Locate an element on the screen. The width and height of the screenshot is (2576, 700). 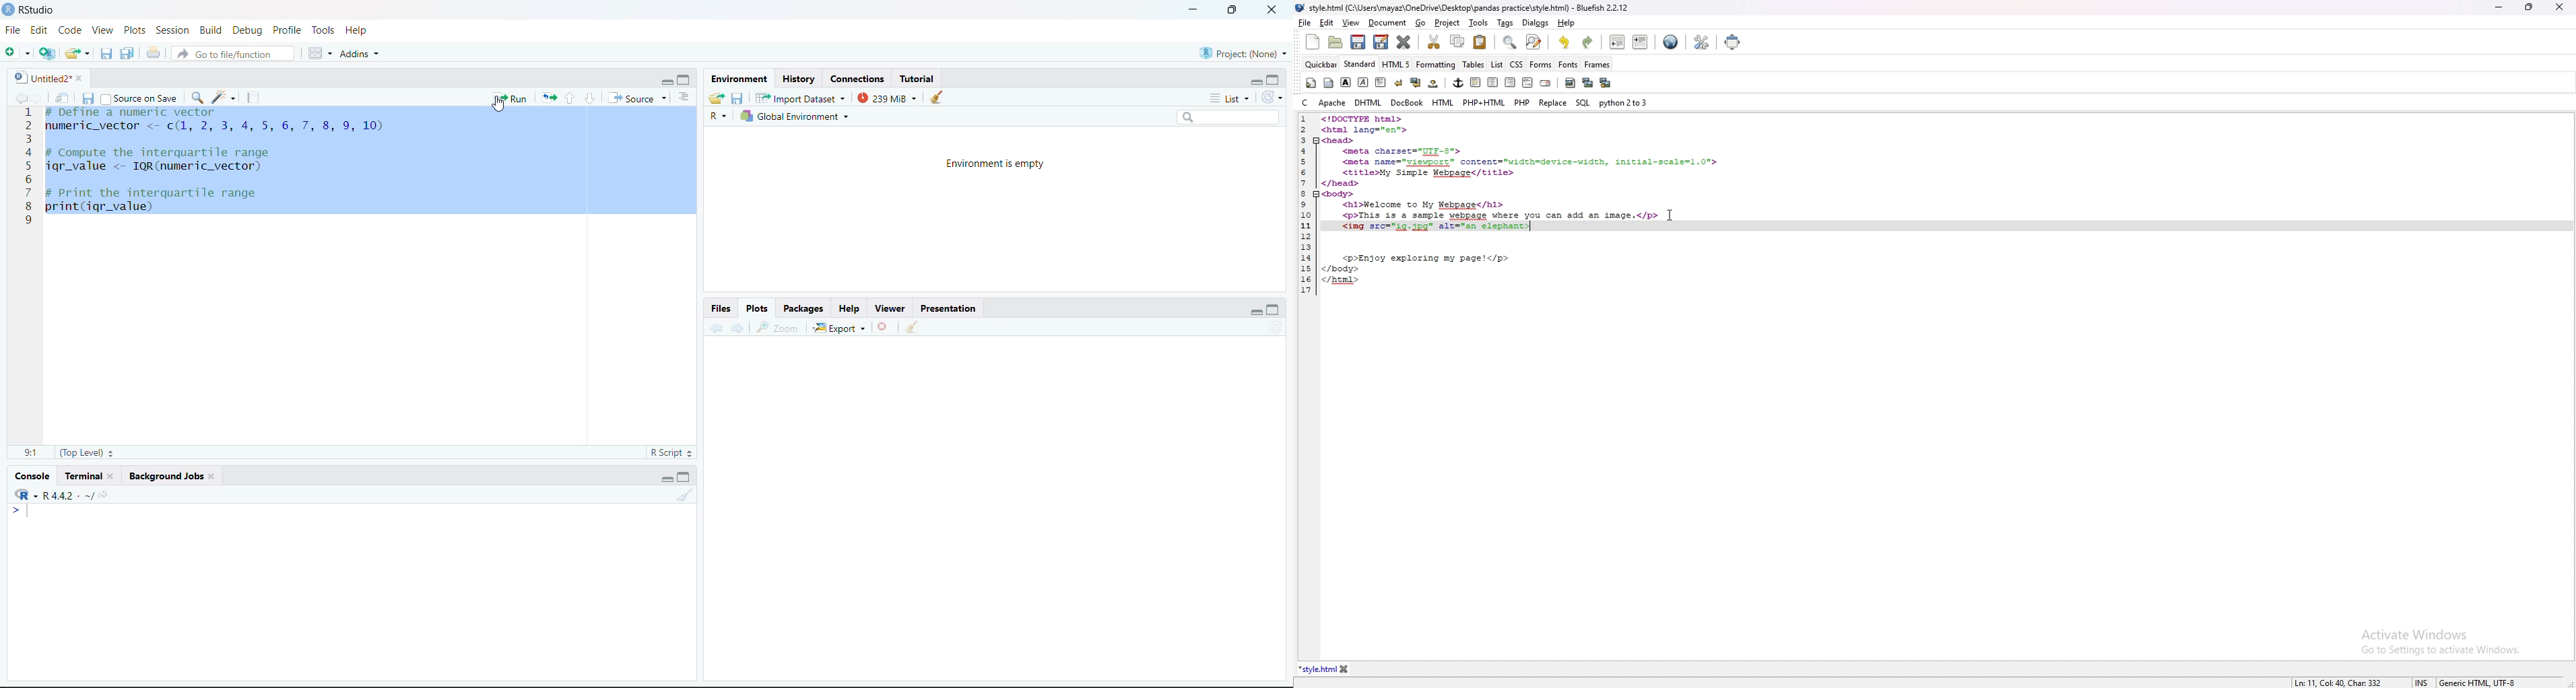
cursor is located at coordinates (1674, 216).